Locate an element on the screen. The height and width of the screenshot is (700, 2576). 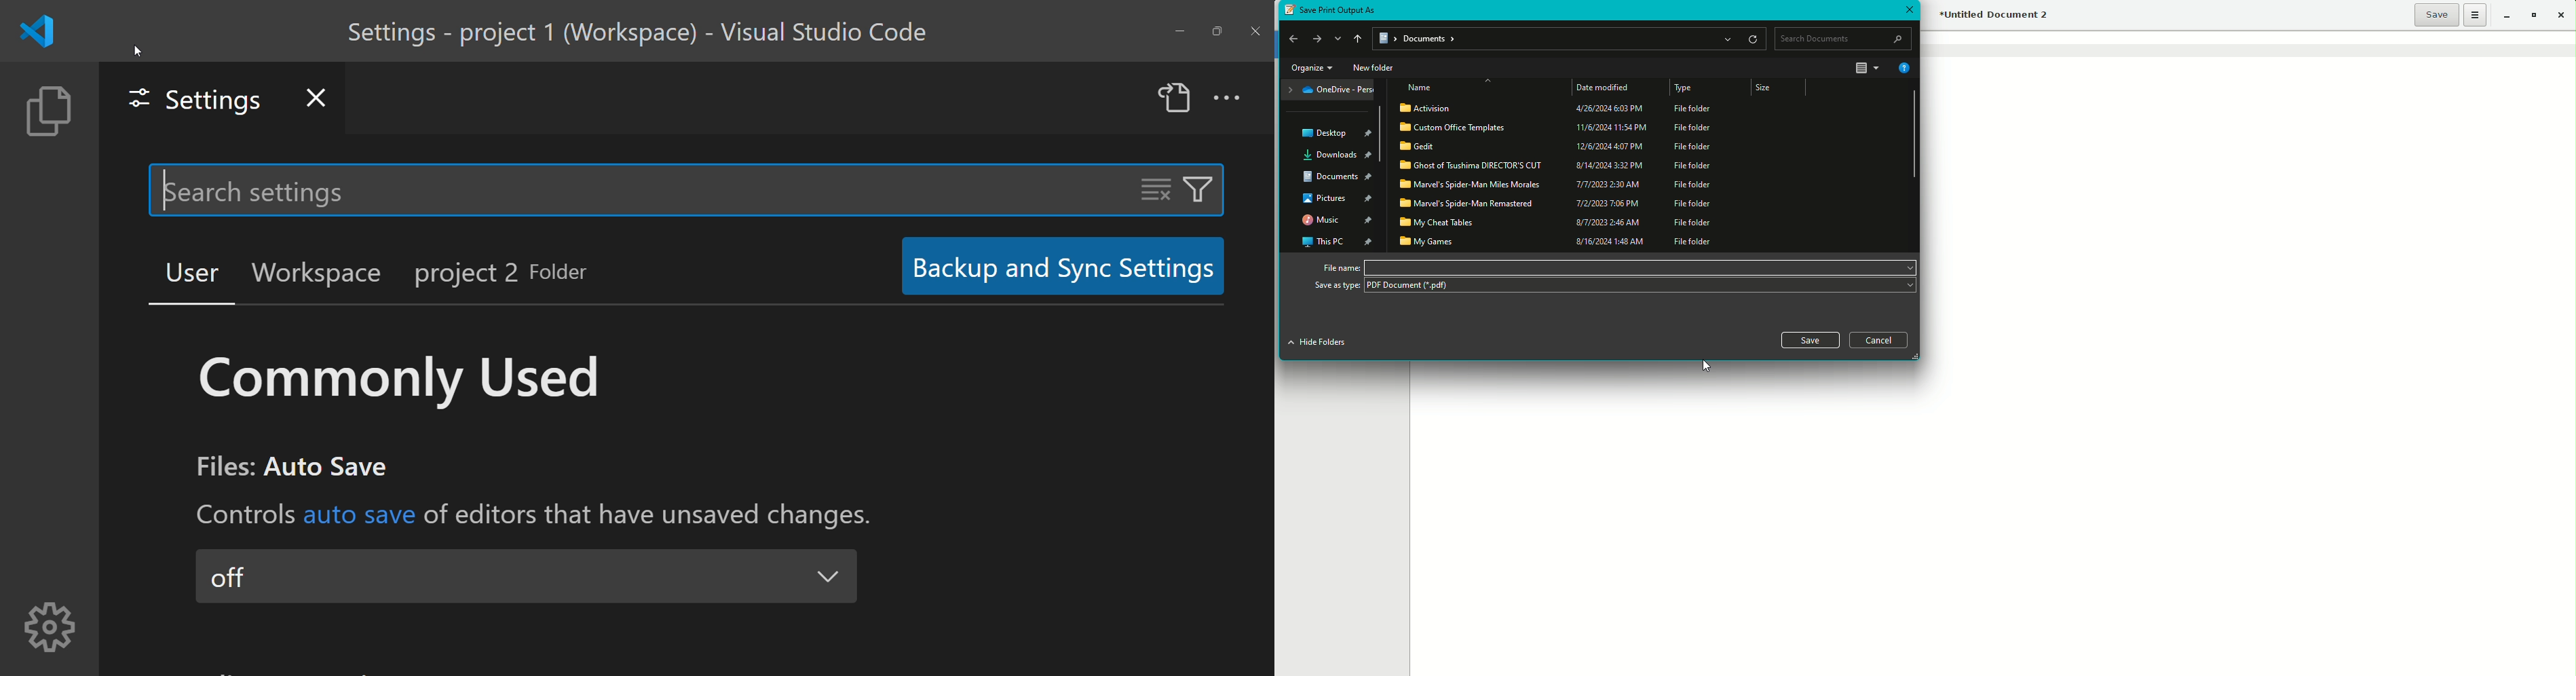
Save is located at coordinates (1810, 340).